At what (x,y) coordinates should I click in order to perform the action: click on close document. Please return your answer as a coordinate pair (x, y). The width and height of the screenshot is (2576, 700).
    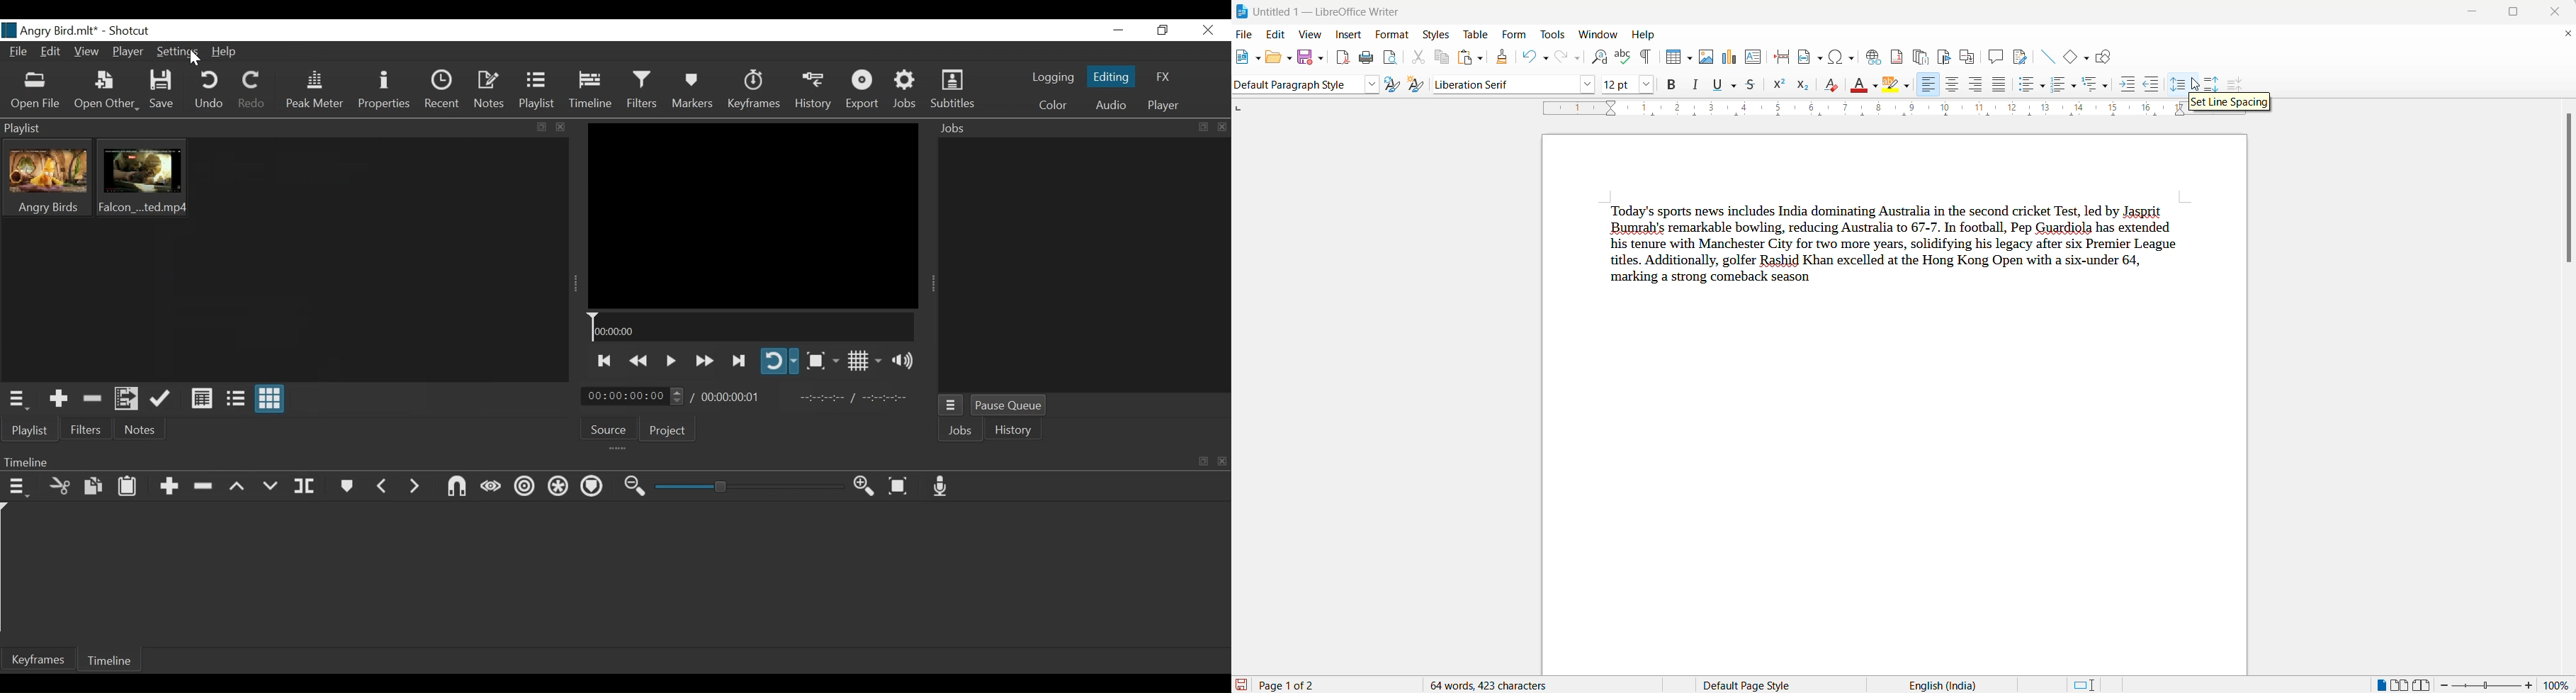
    Looking at the image, I should click on (2567, 34).